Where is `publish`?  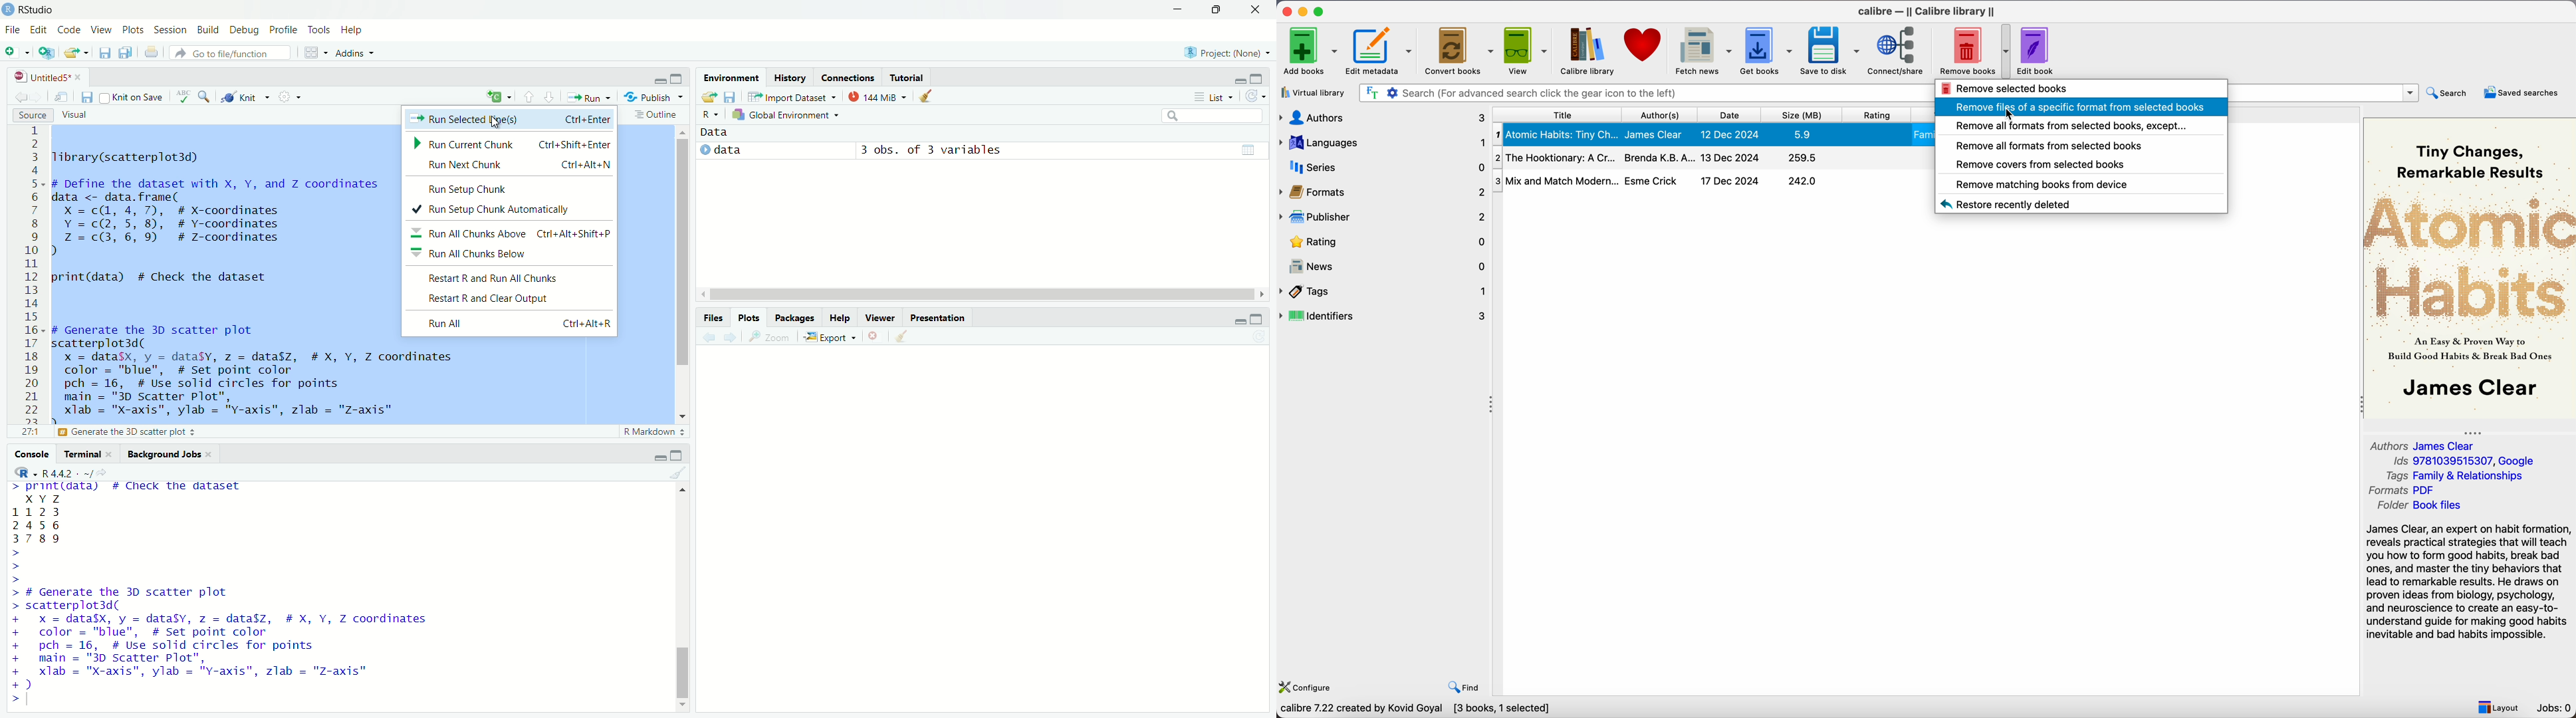 publish is located at coordinates (656, 96).